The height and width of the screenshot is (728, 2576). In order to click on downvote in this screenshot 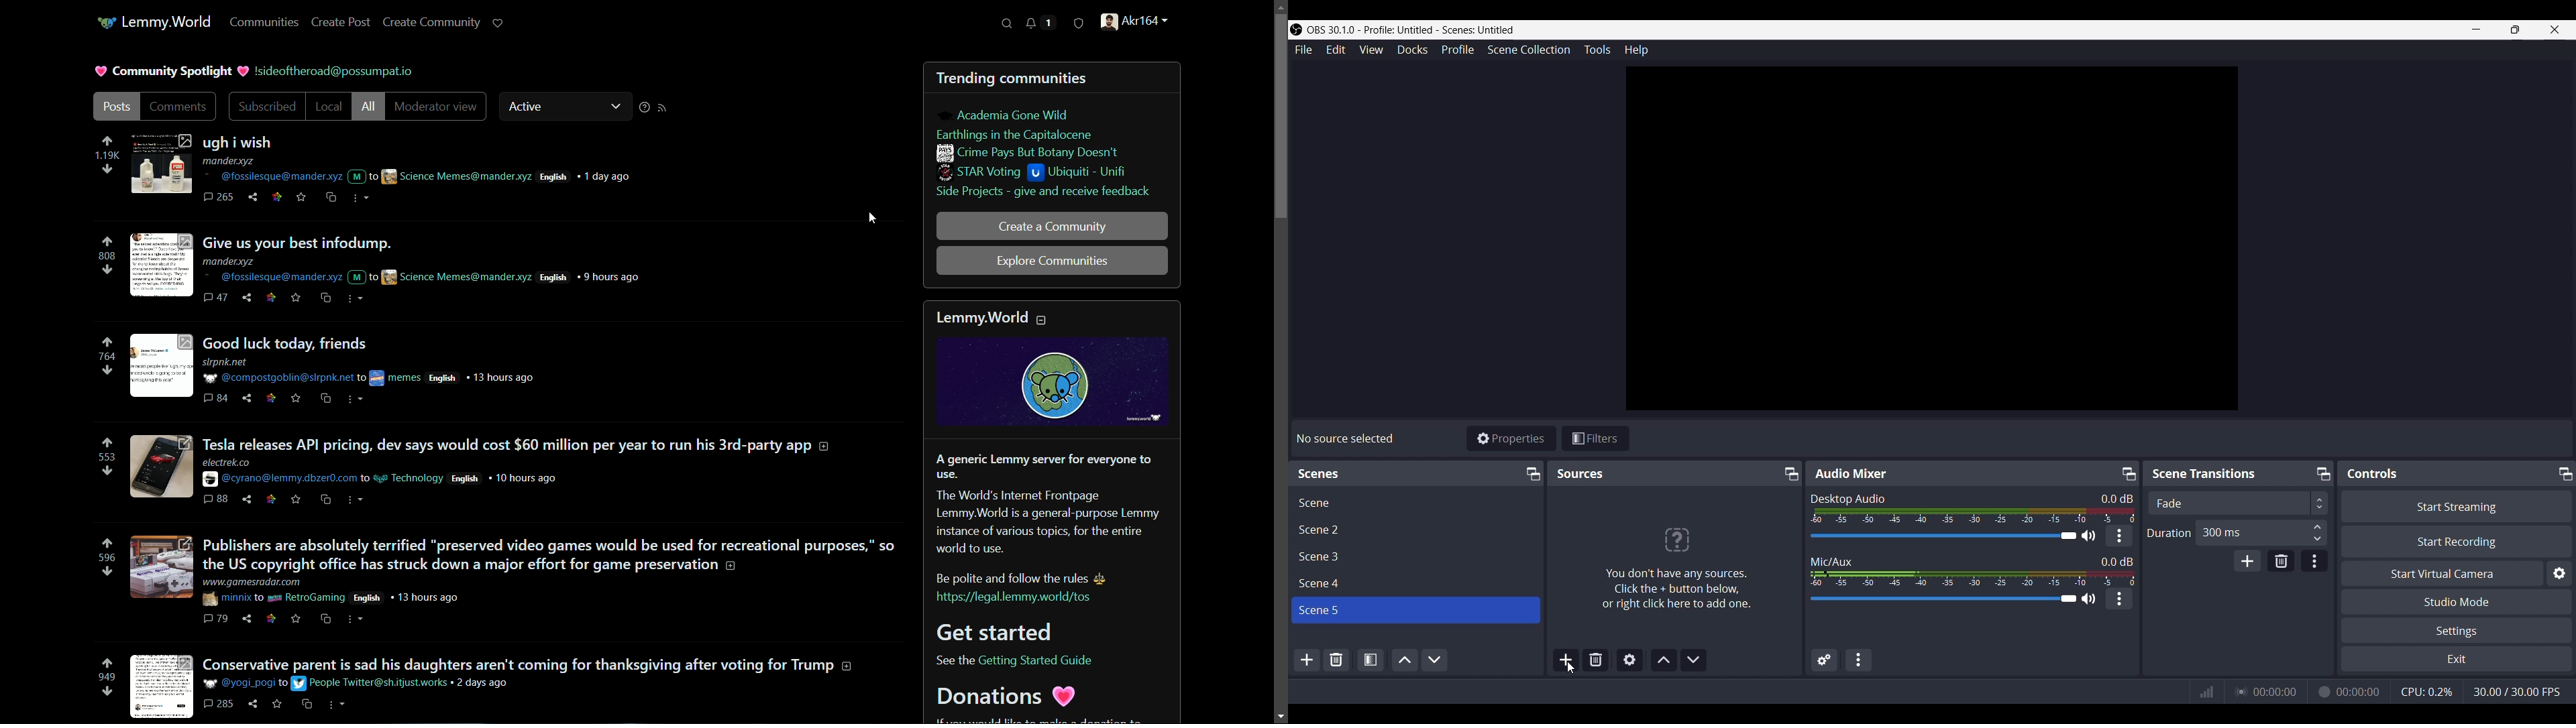, I will do `click(106, 471)`.